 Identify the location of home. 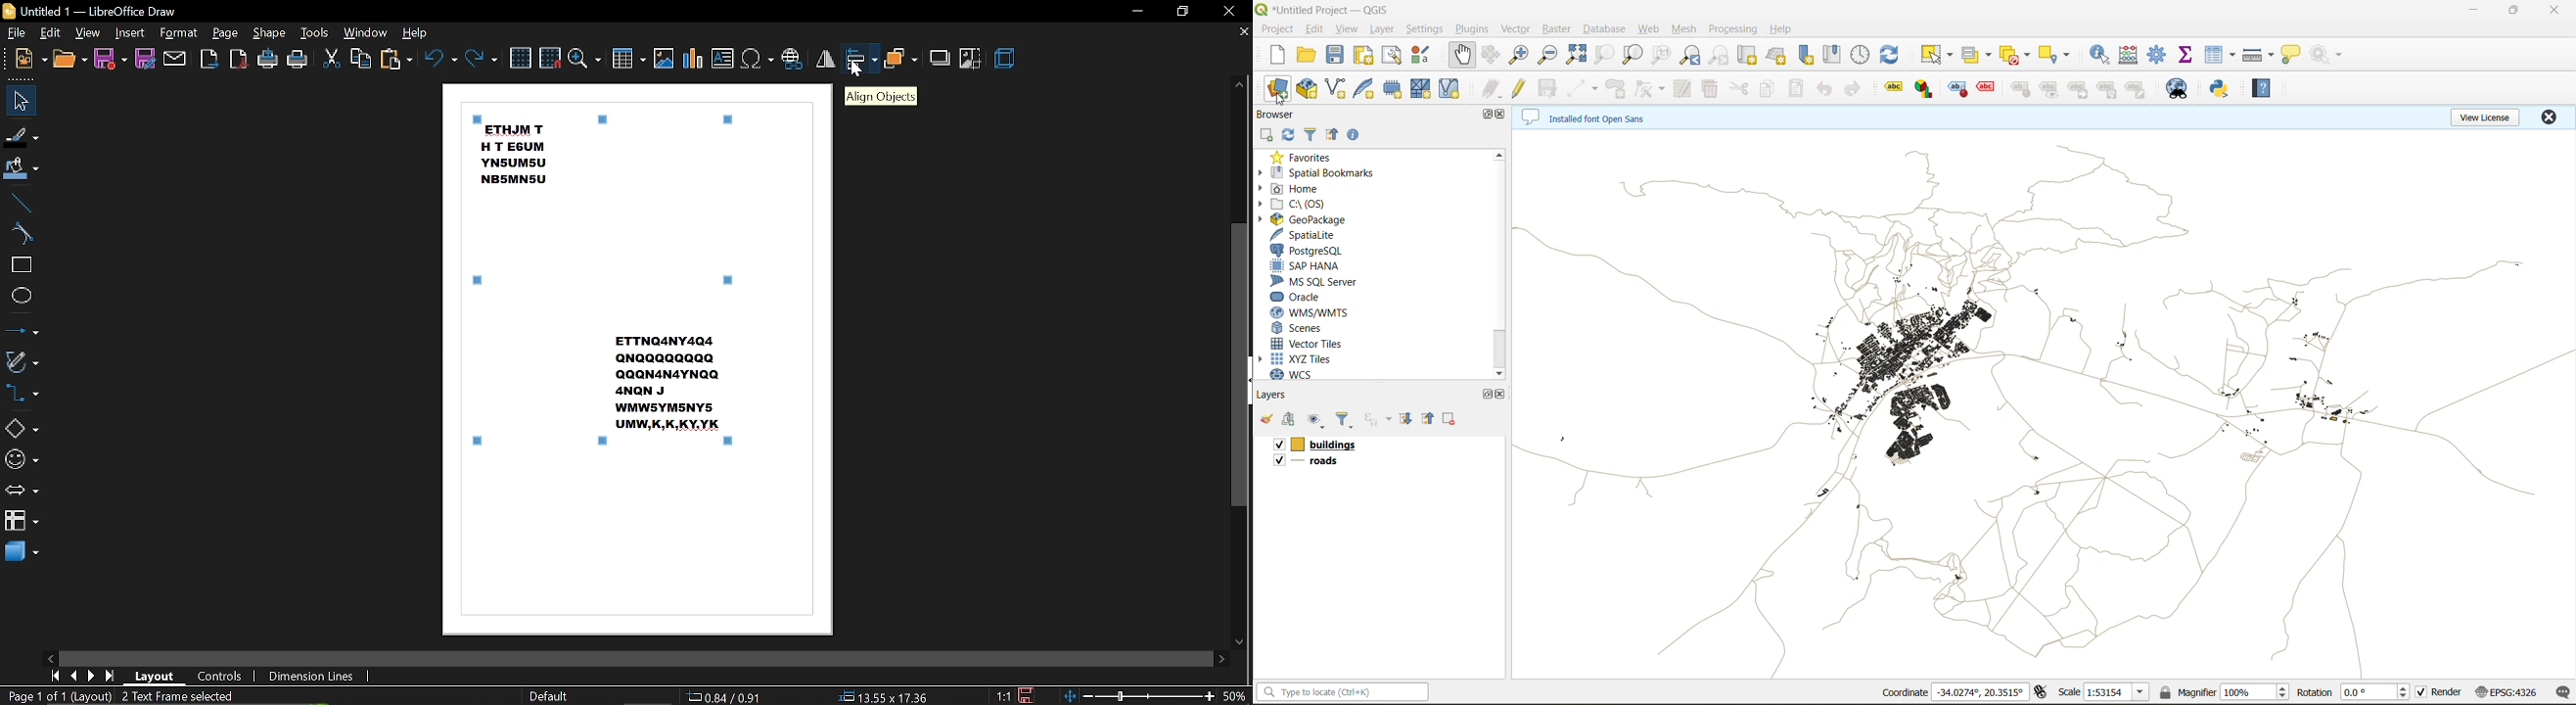
(1294, 190).